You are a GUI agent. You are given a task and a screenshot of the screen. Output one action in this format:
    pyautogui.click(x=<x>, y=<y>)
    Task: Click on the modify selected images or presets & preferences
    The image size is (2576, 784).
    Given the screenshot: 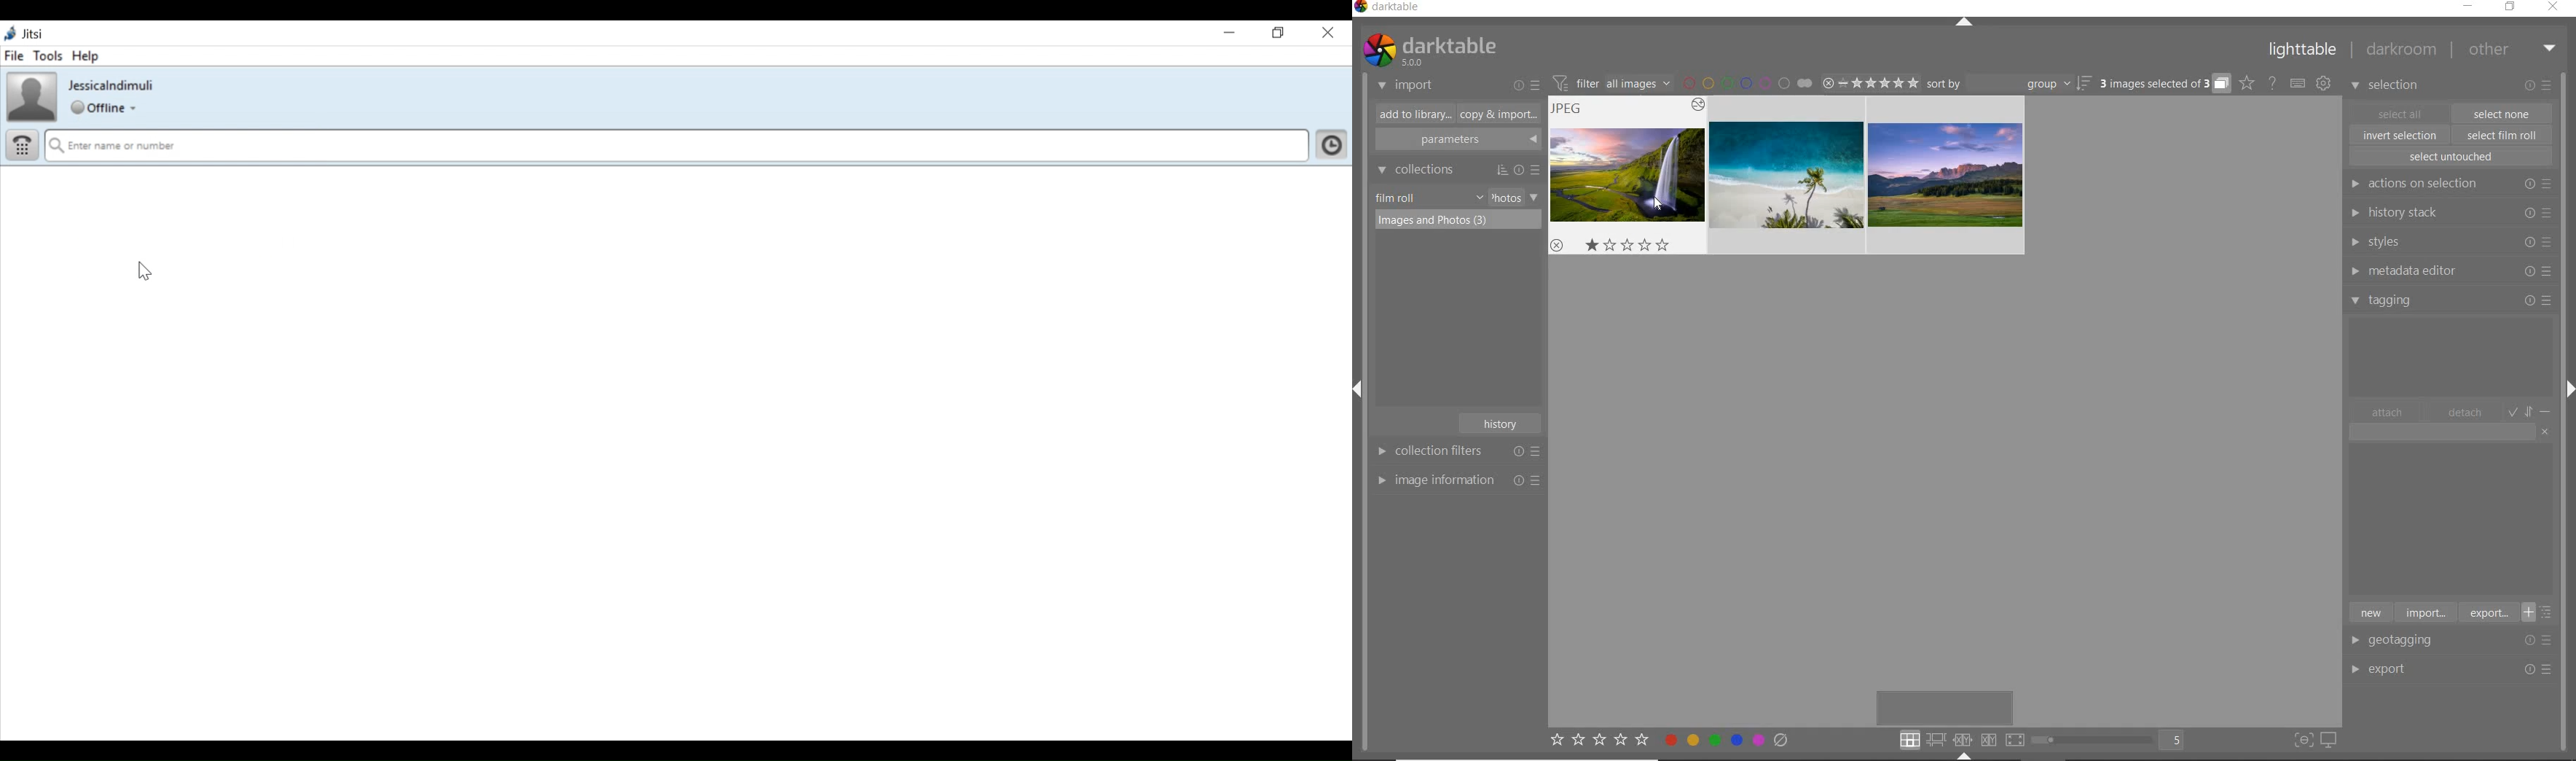 What is the action you would take?
    pyautogui.click(x=2540, y=86)
    